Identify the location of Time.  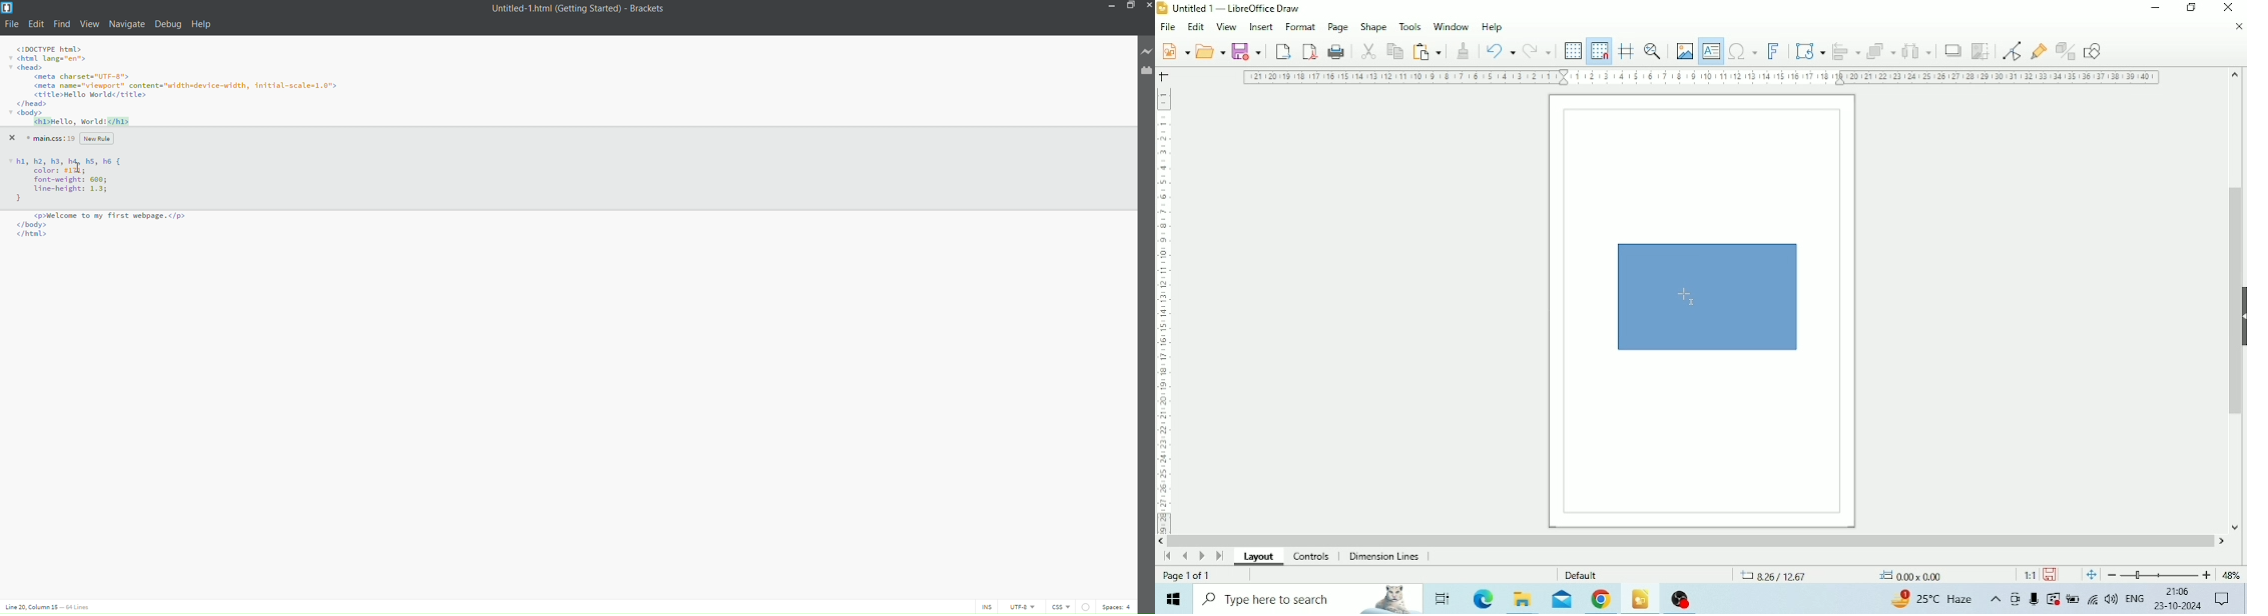
(2177, 591).